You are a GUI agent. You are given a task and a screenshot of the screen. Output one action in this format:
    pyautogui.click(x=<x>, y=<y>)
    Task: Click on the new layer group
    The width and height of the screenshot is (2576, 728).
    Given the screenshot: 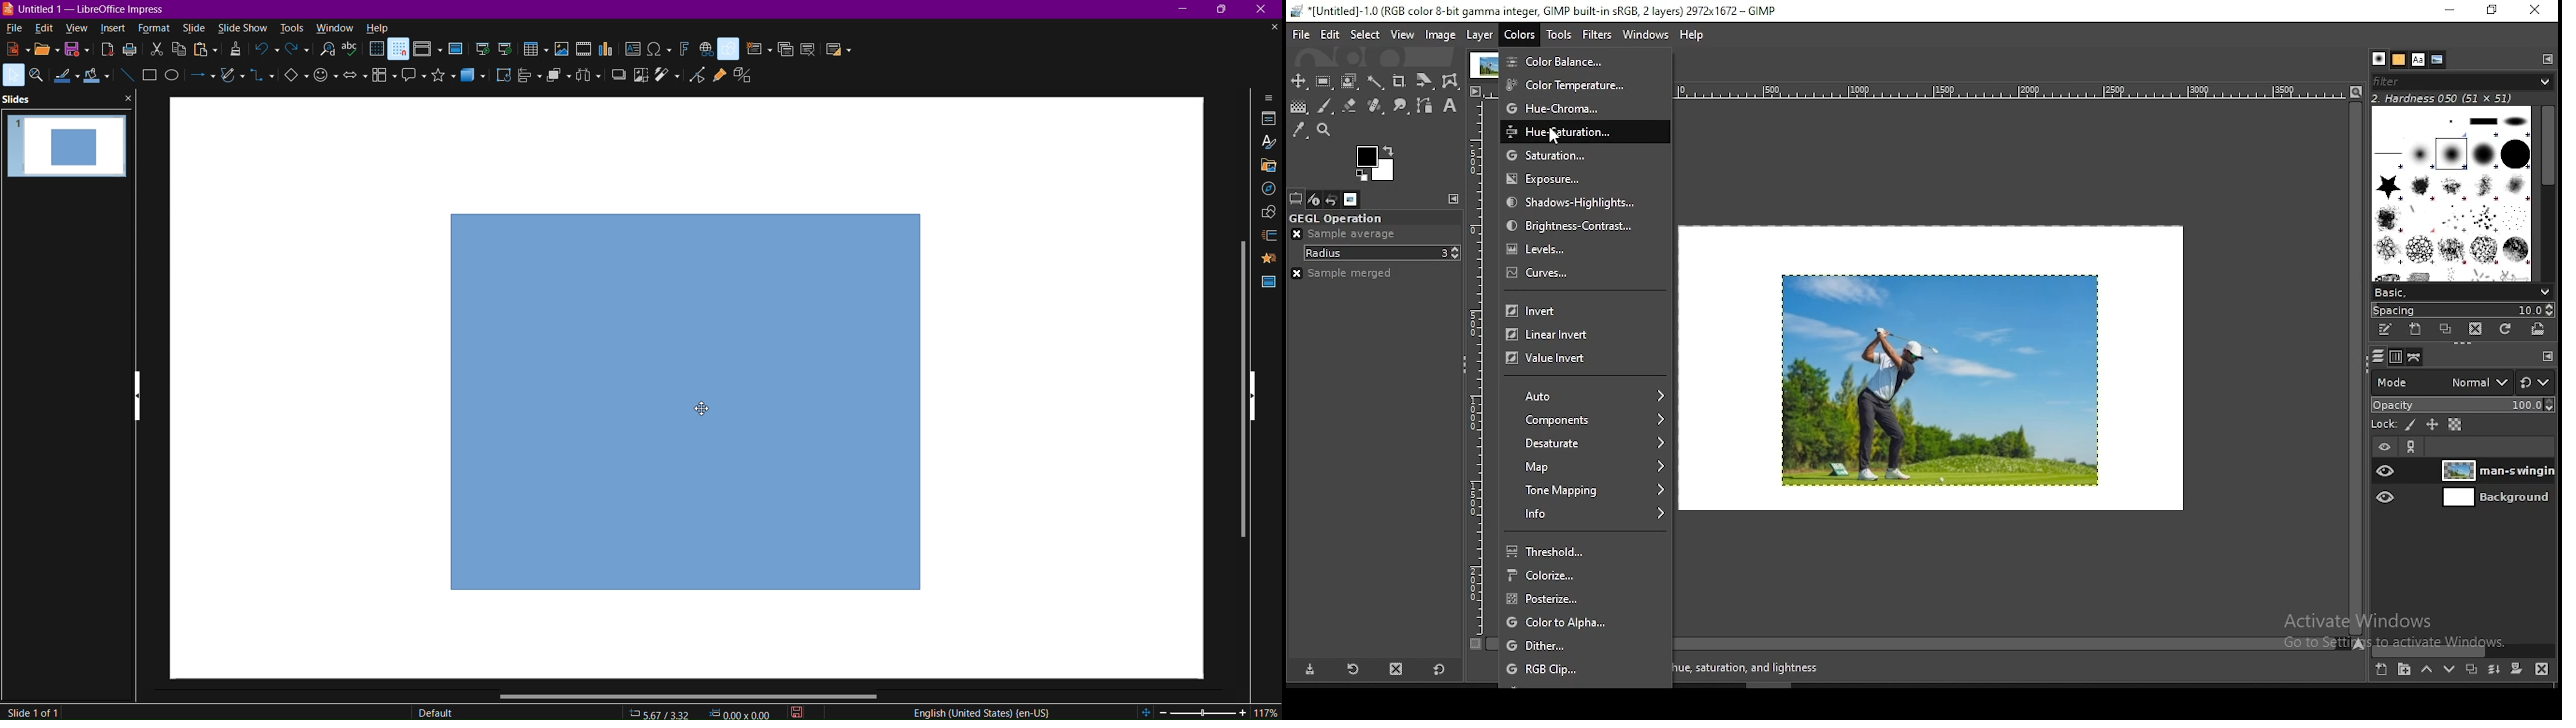 What is the action you would take?
    pyautogui.click(x=2406, y=670)
    